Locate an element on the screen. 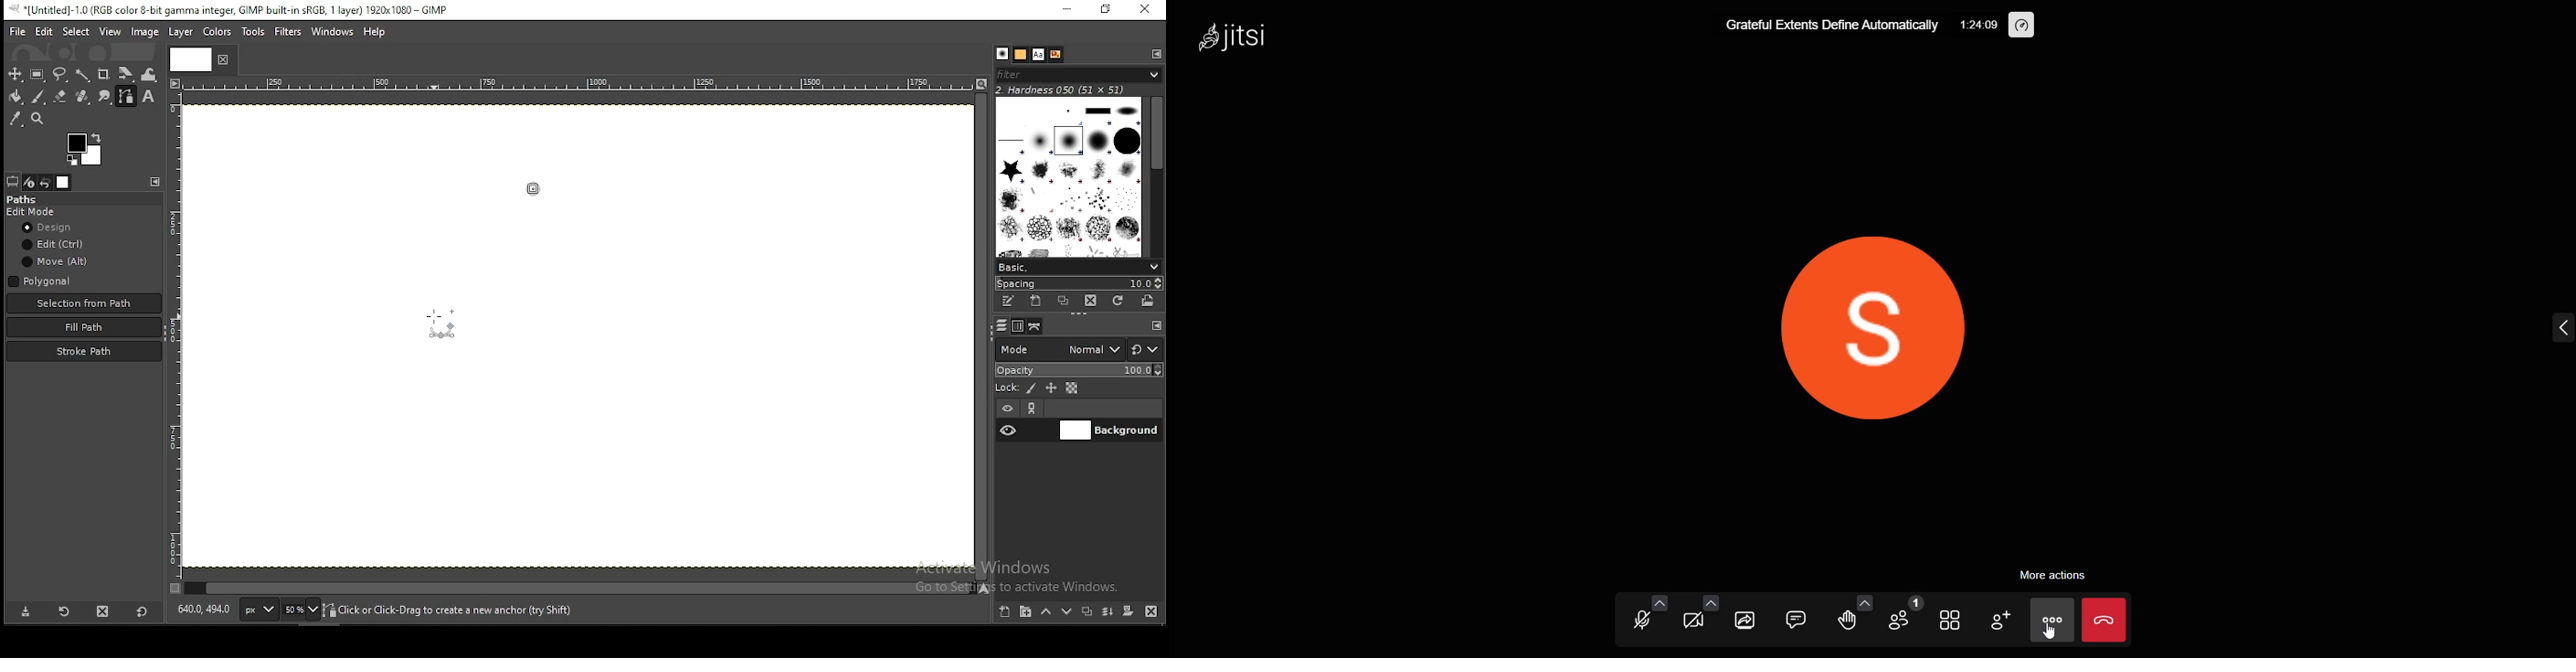  leave the meeting is located at coordinates (2105, 621).